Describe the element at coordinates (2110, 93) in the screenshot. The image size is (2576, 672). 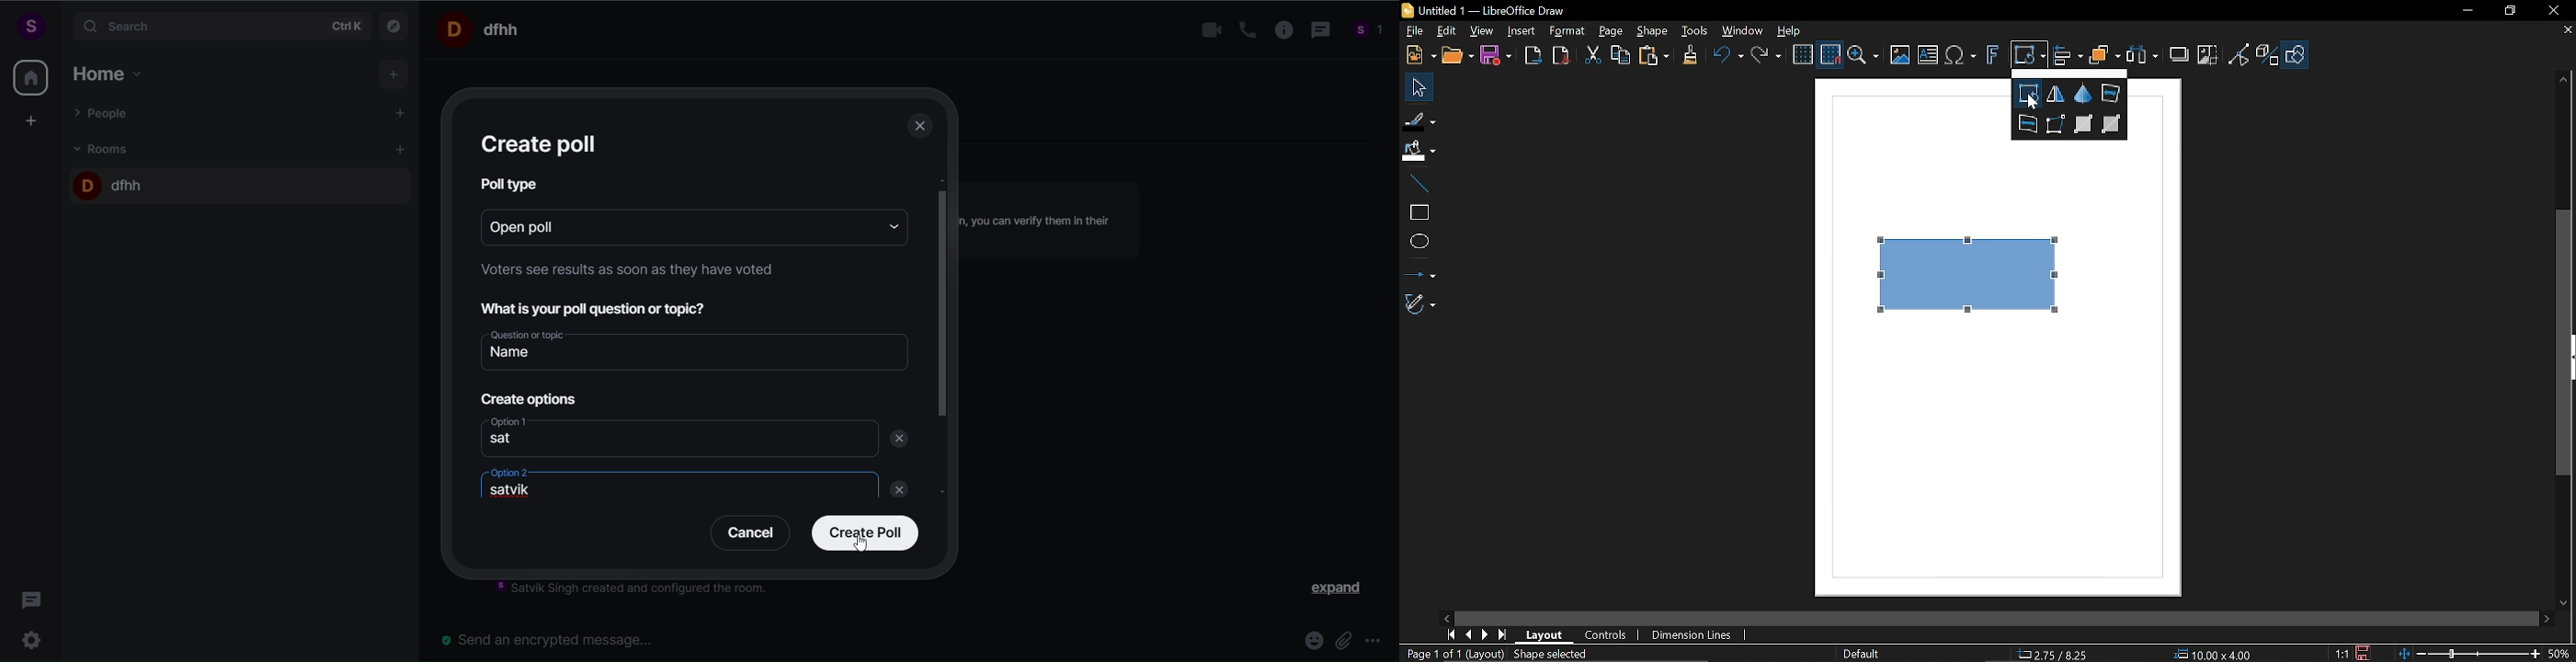
I see `Set in circle` at that location.